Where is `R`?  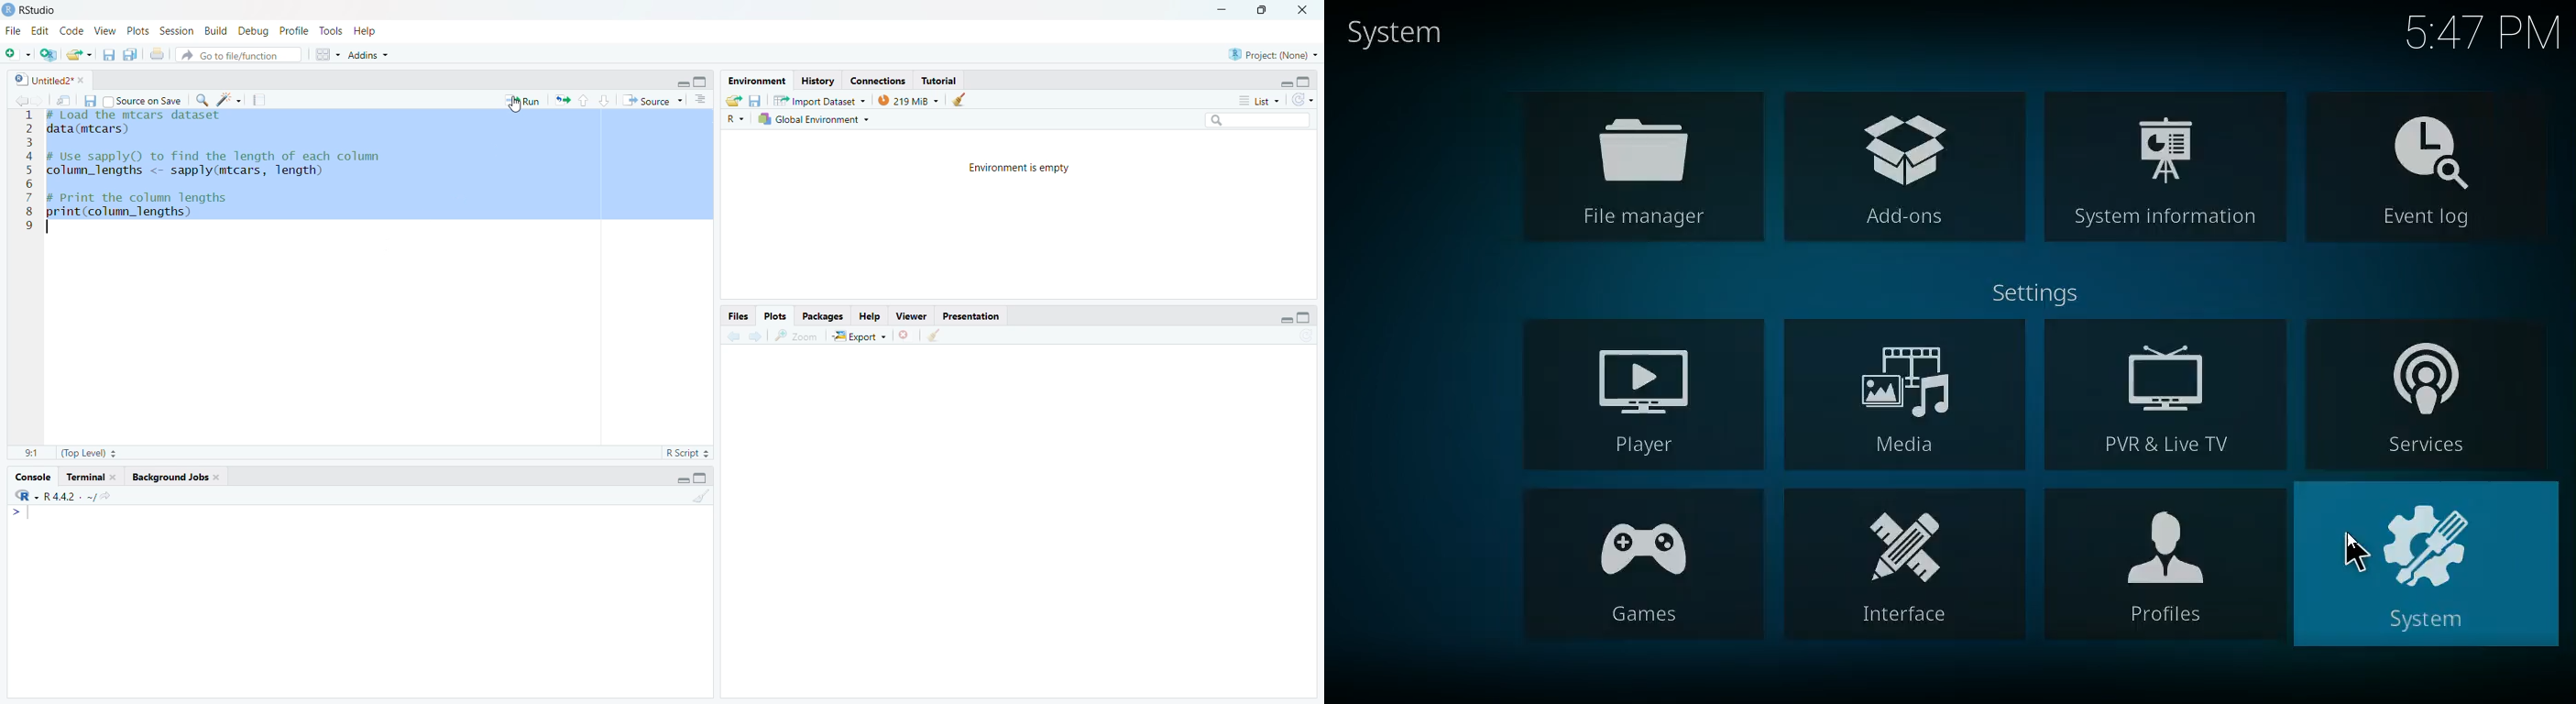
R is located at coordinates (736, 118).